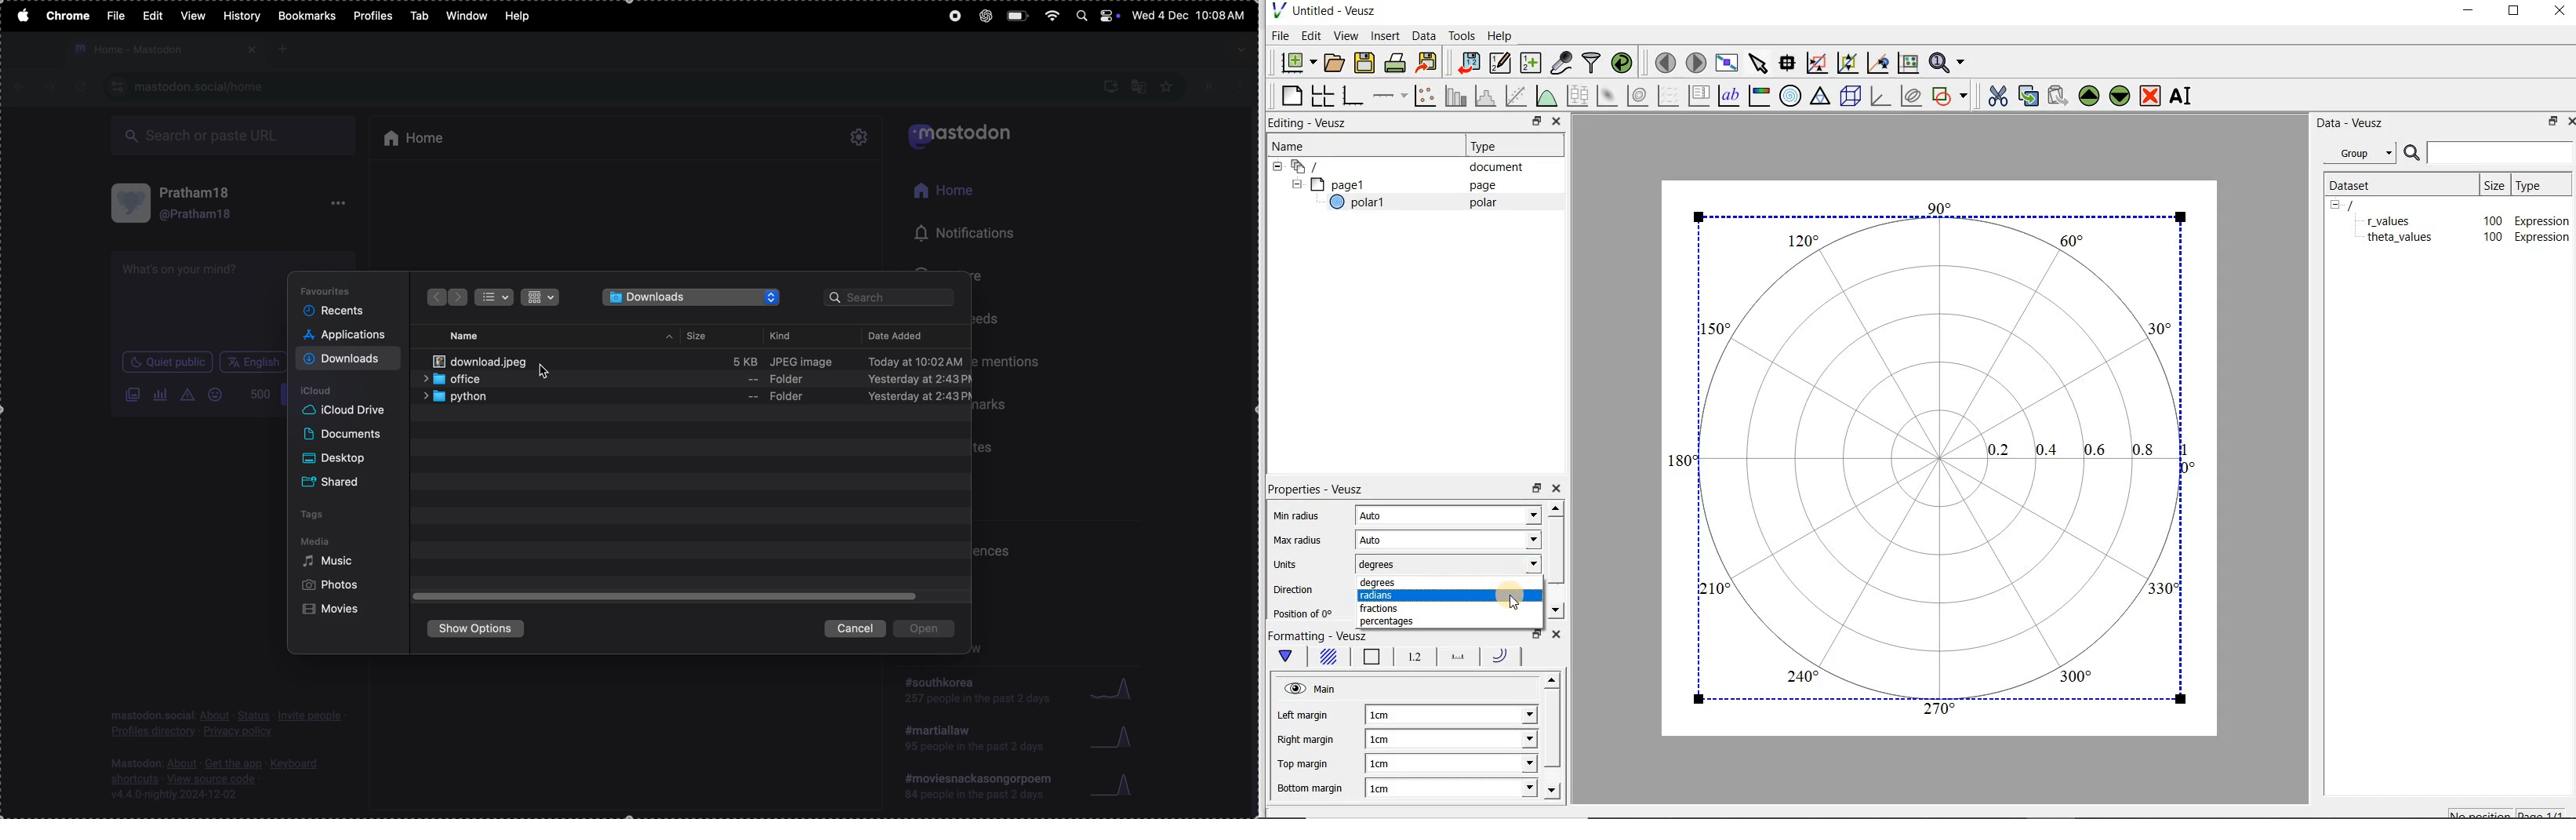  I want to click on Zoom functions menu, so click(1948, 59).